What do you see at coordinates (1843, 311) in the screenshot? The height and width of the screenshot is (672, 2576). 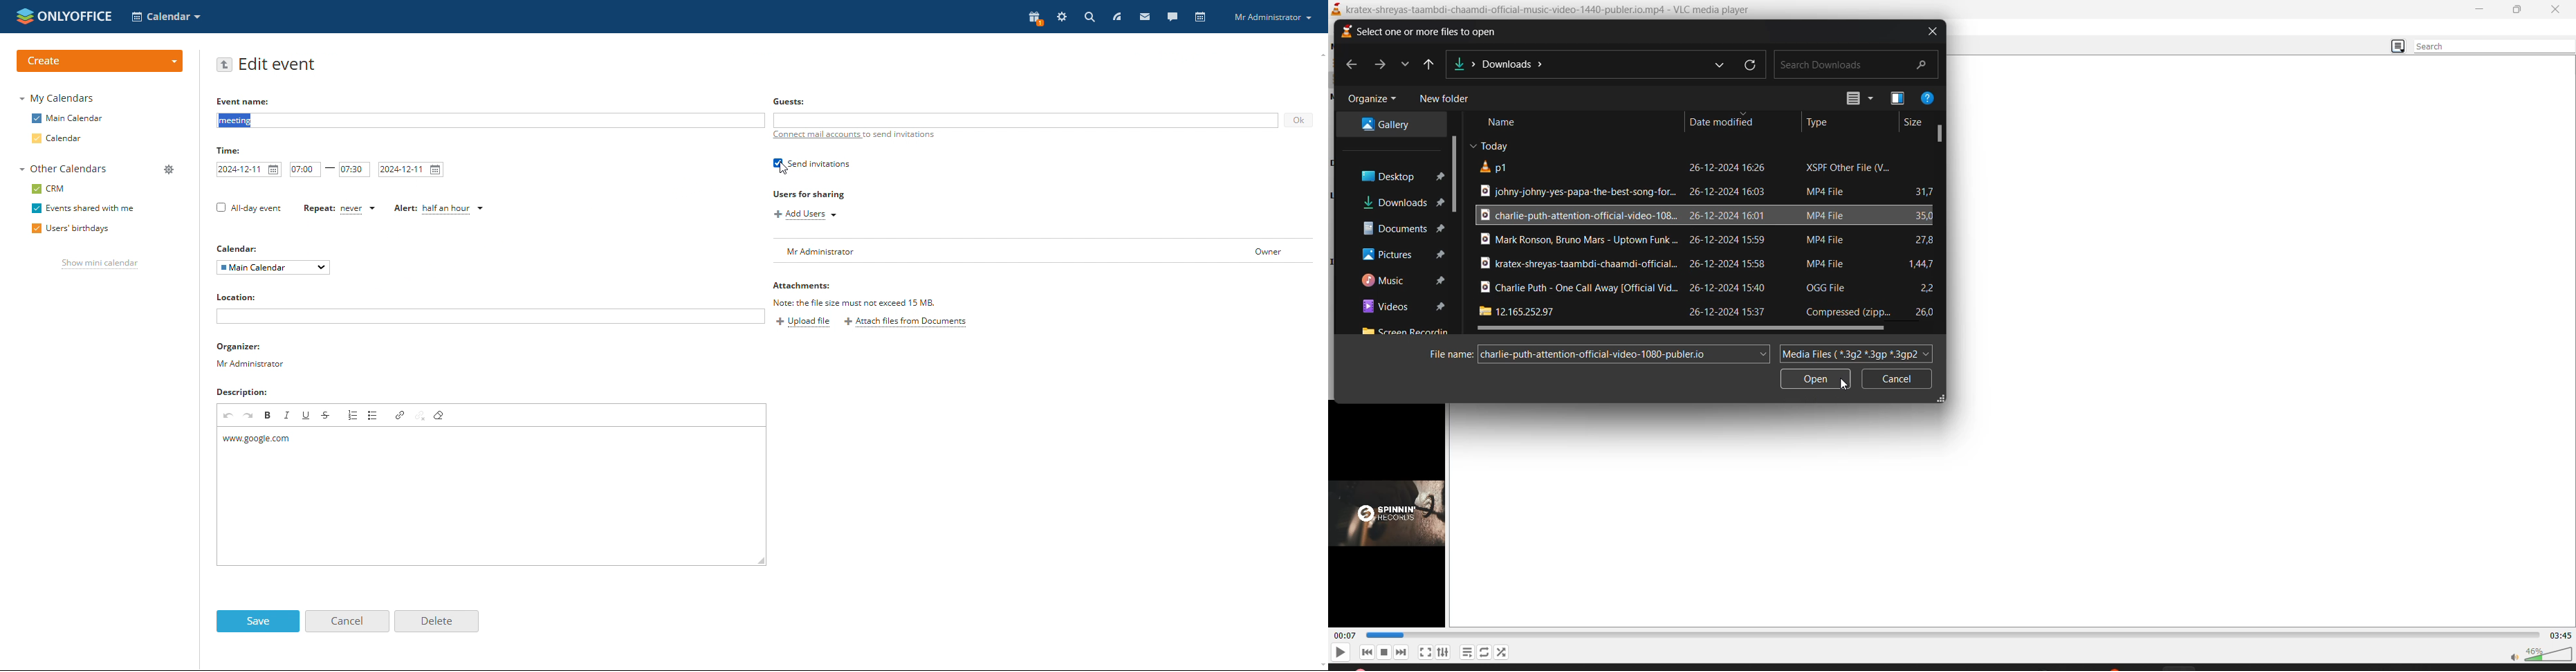 I see `file type` at bounding box center [1843, 311].